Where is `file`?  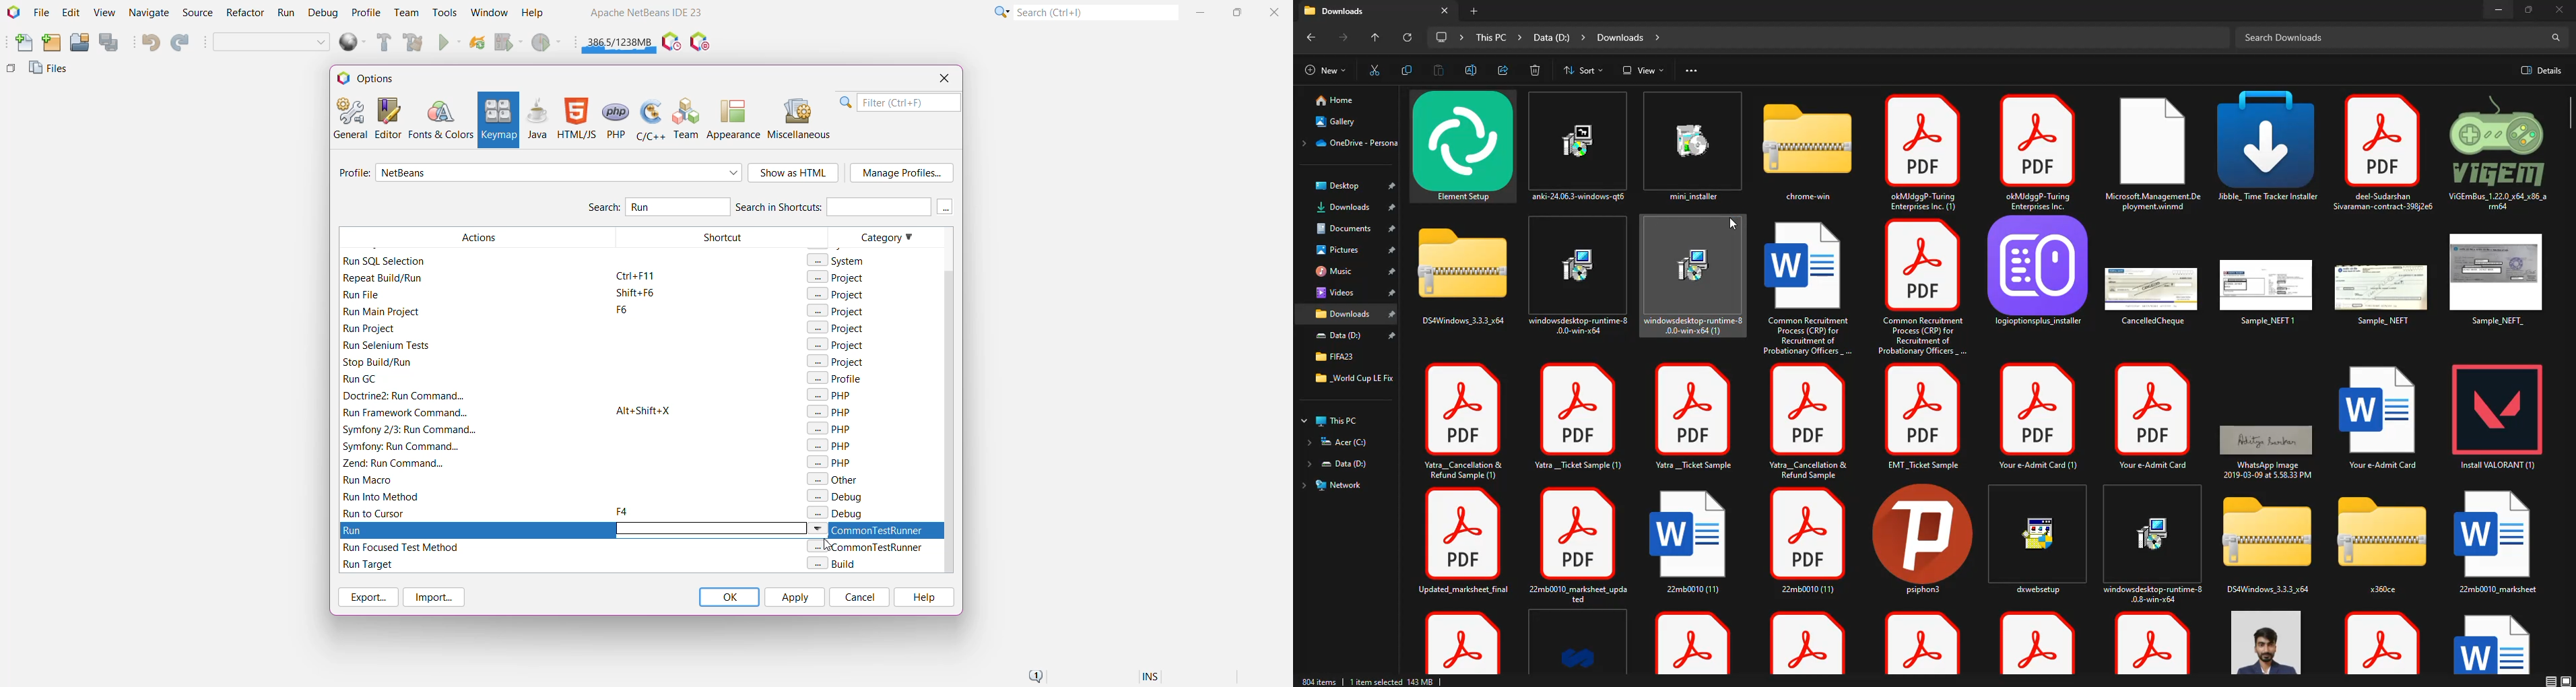
file is located at coordinates (2272, 290).